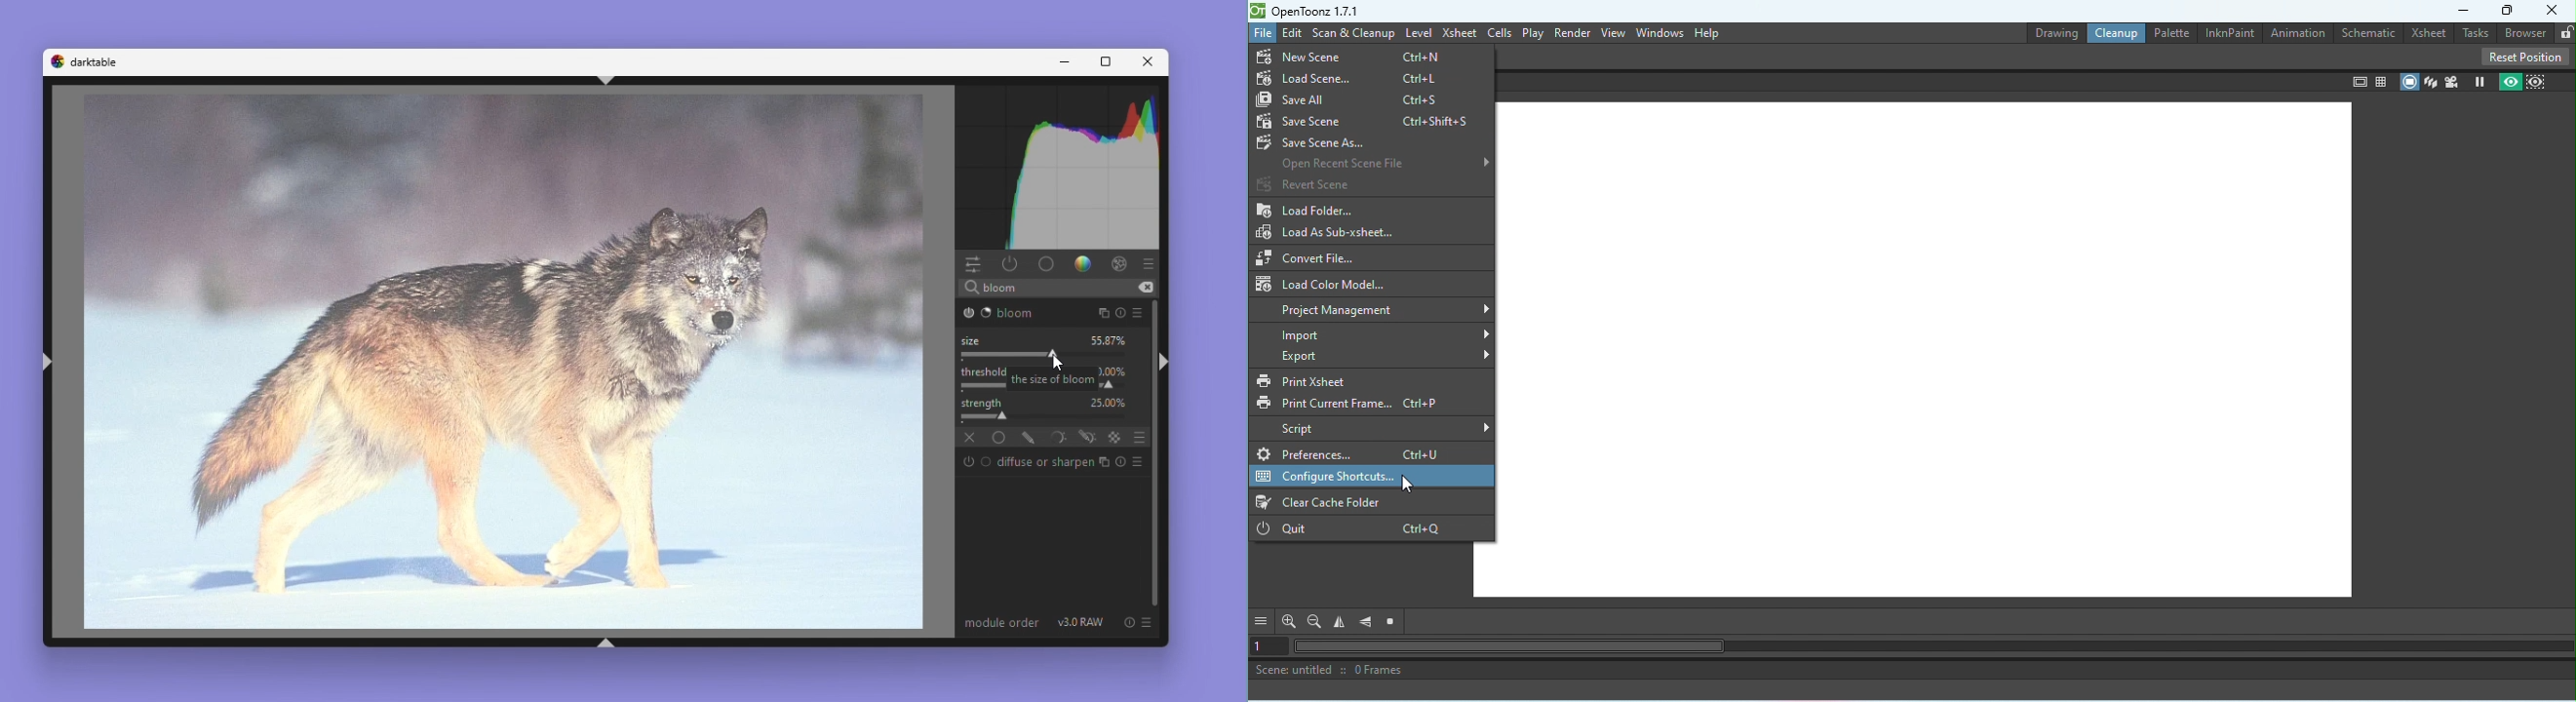 The image size is (2576, 728). What do you see at coordinates (1003, 622) in the screenshot?
I see `Module order` at bounding box center [1003, 622].